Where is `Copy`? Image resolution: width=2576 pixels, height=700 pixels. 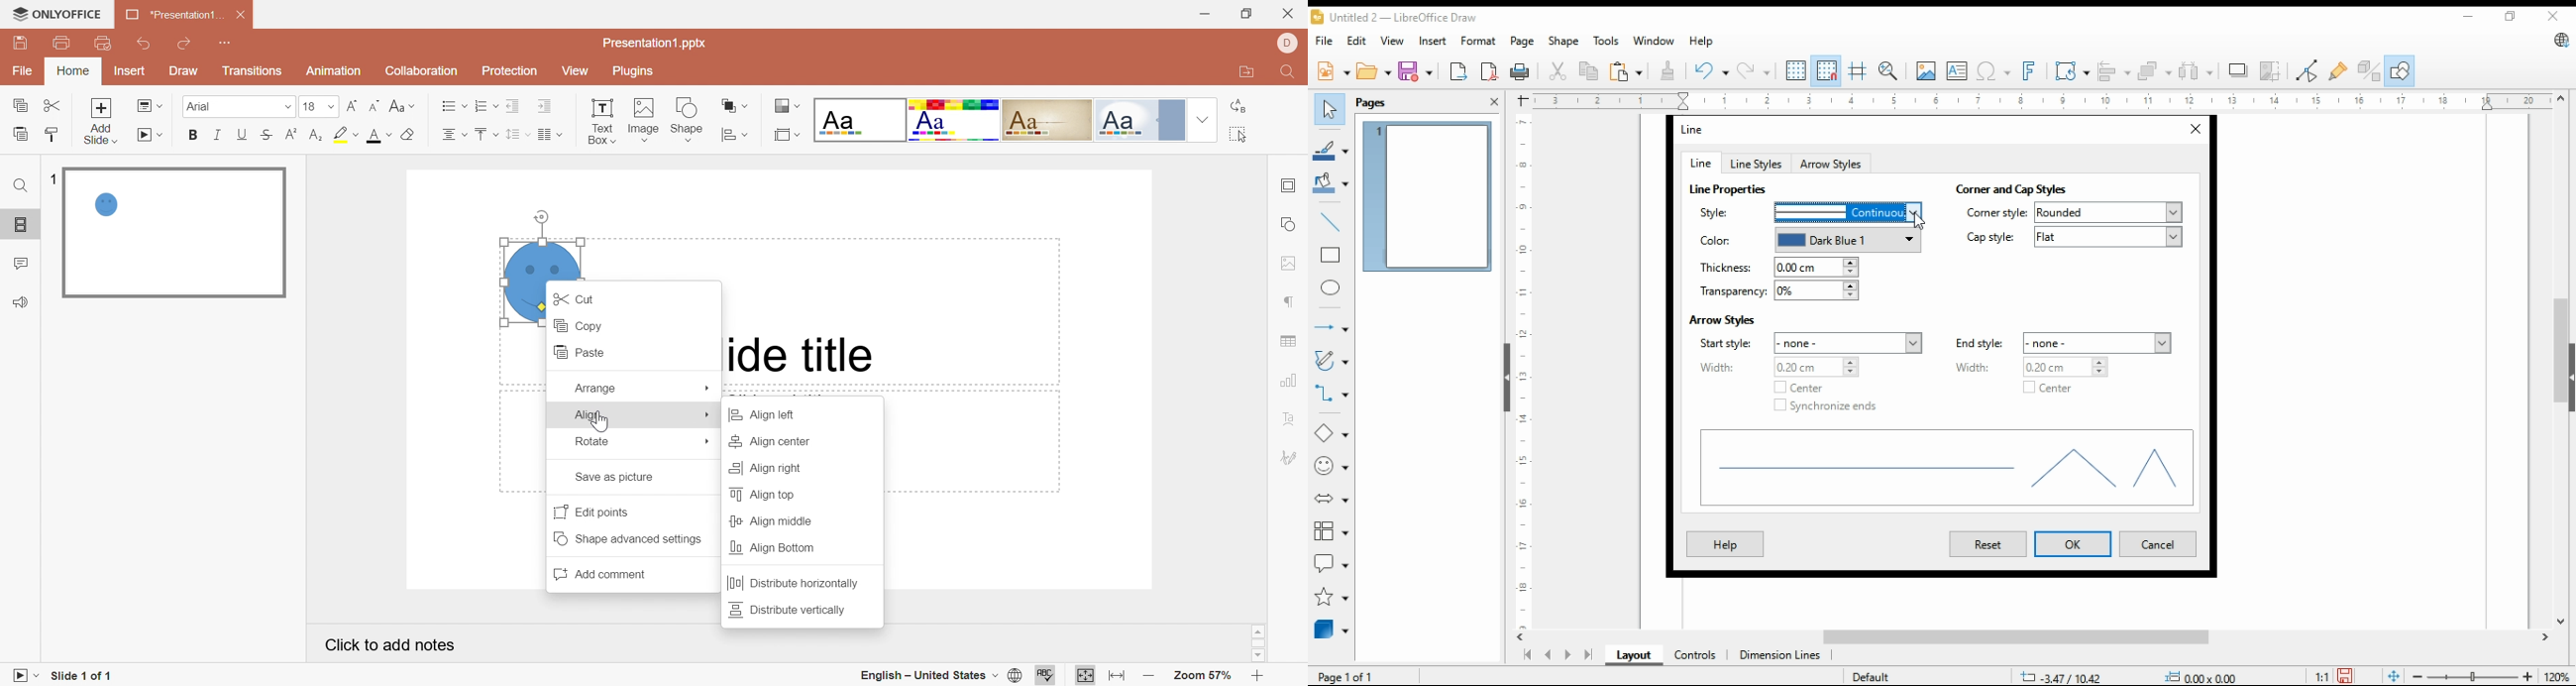
Copy is located at coordinates (24, 108).